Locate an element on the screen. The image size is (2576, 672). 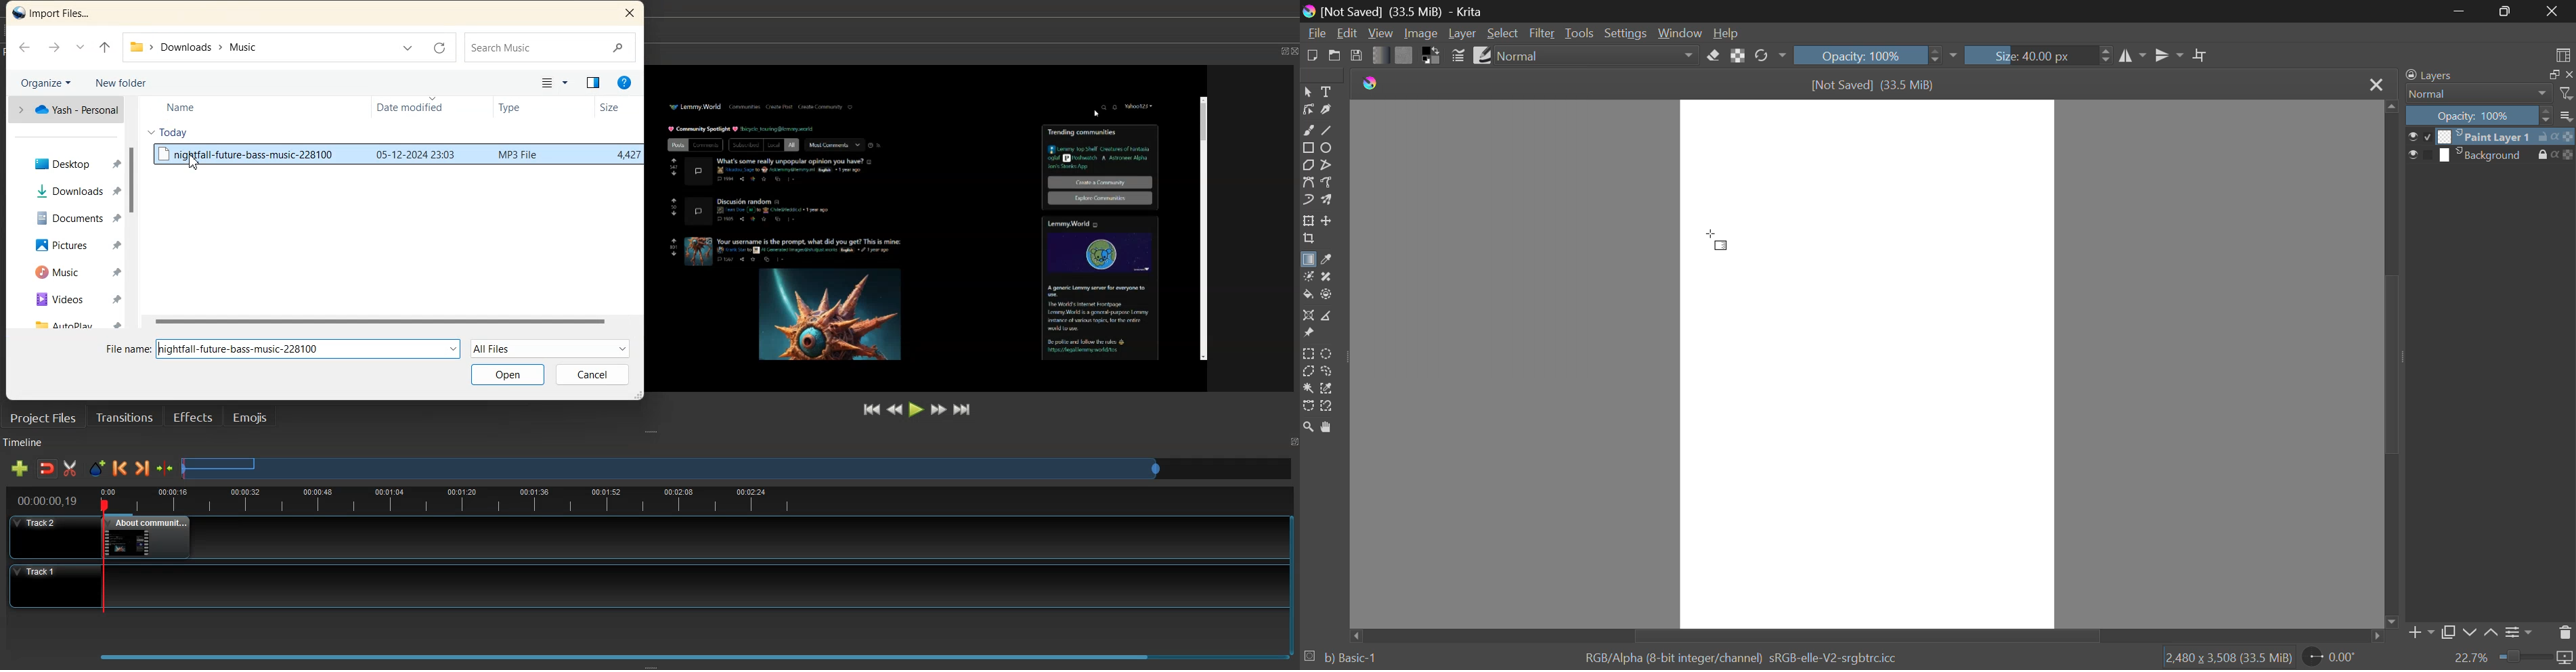
Minimize is located at coordinates (2507, 13).